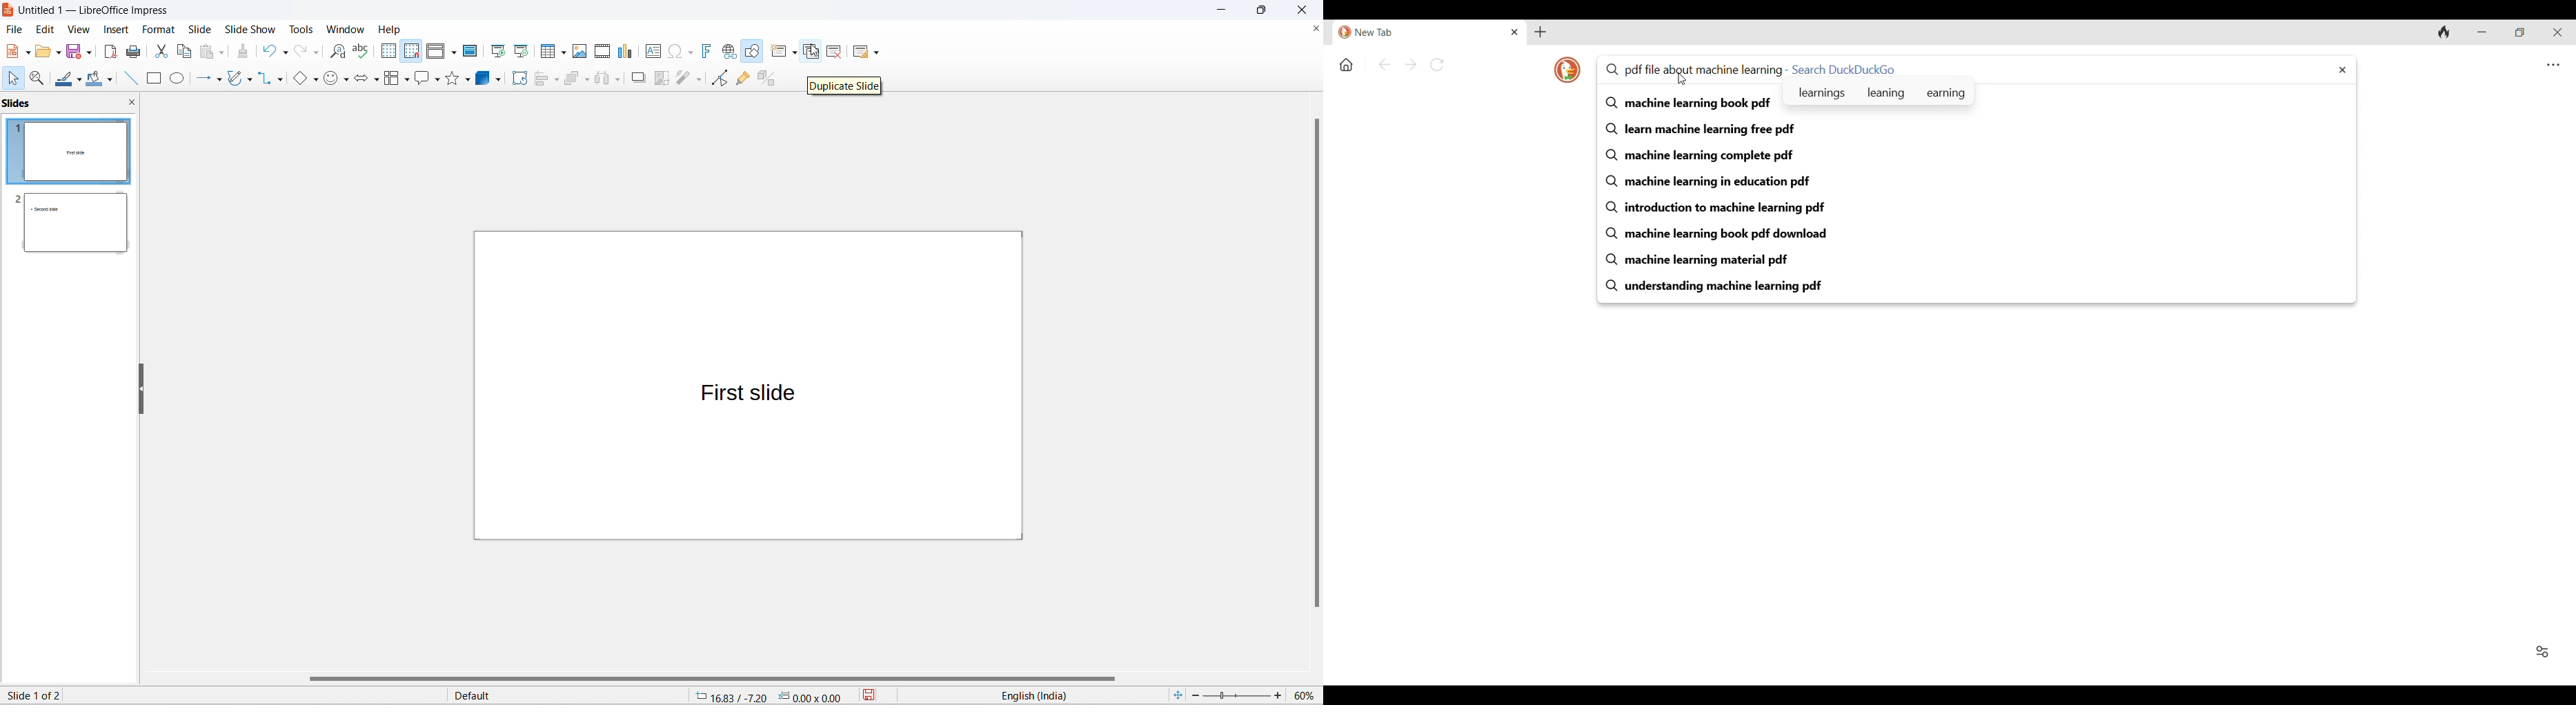 This screenshot has height=728, width=2576. I want to click on slide show, so click(248, 27).